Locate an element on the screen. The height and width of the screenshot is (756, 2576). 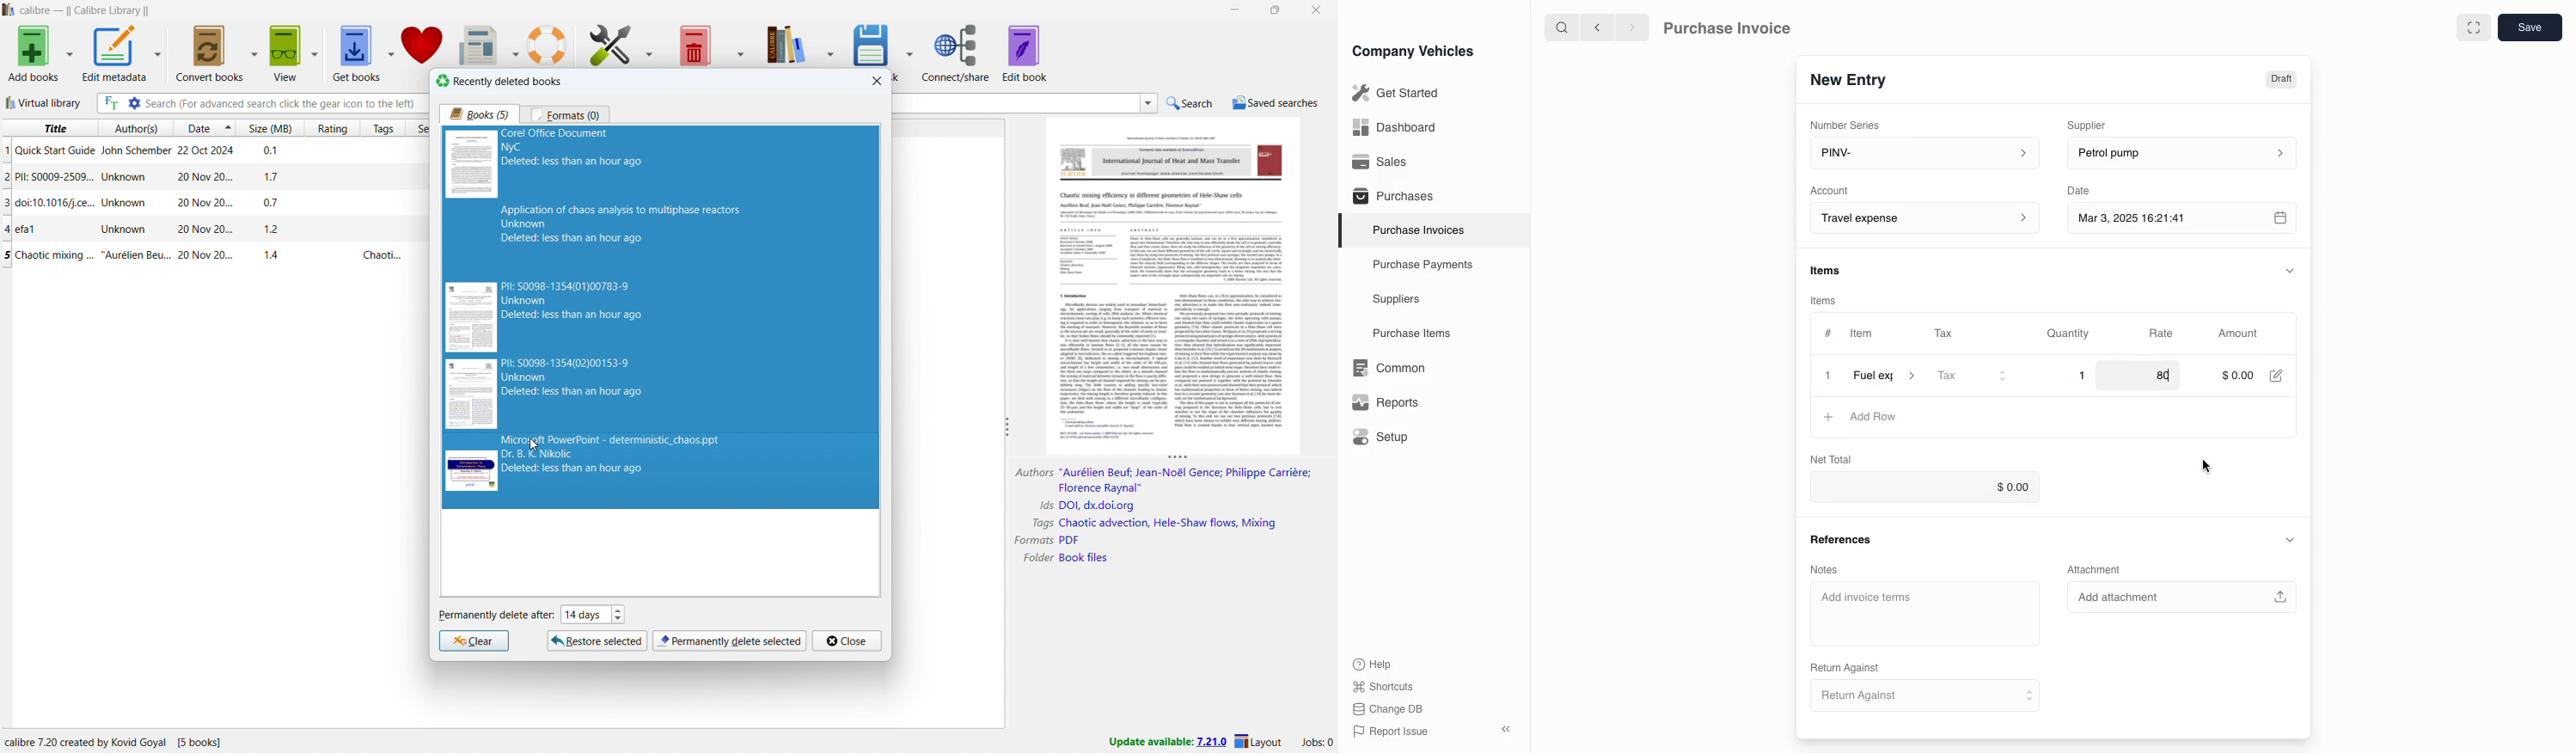
update is located at coordinates (1167, 743).